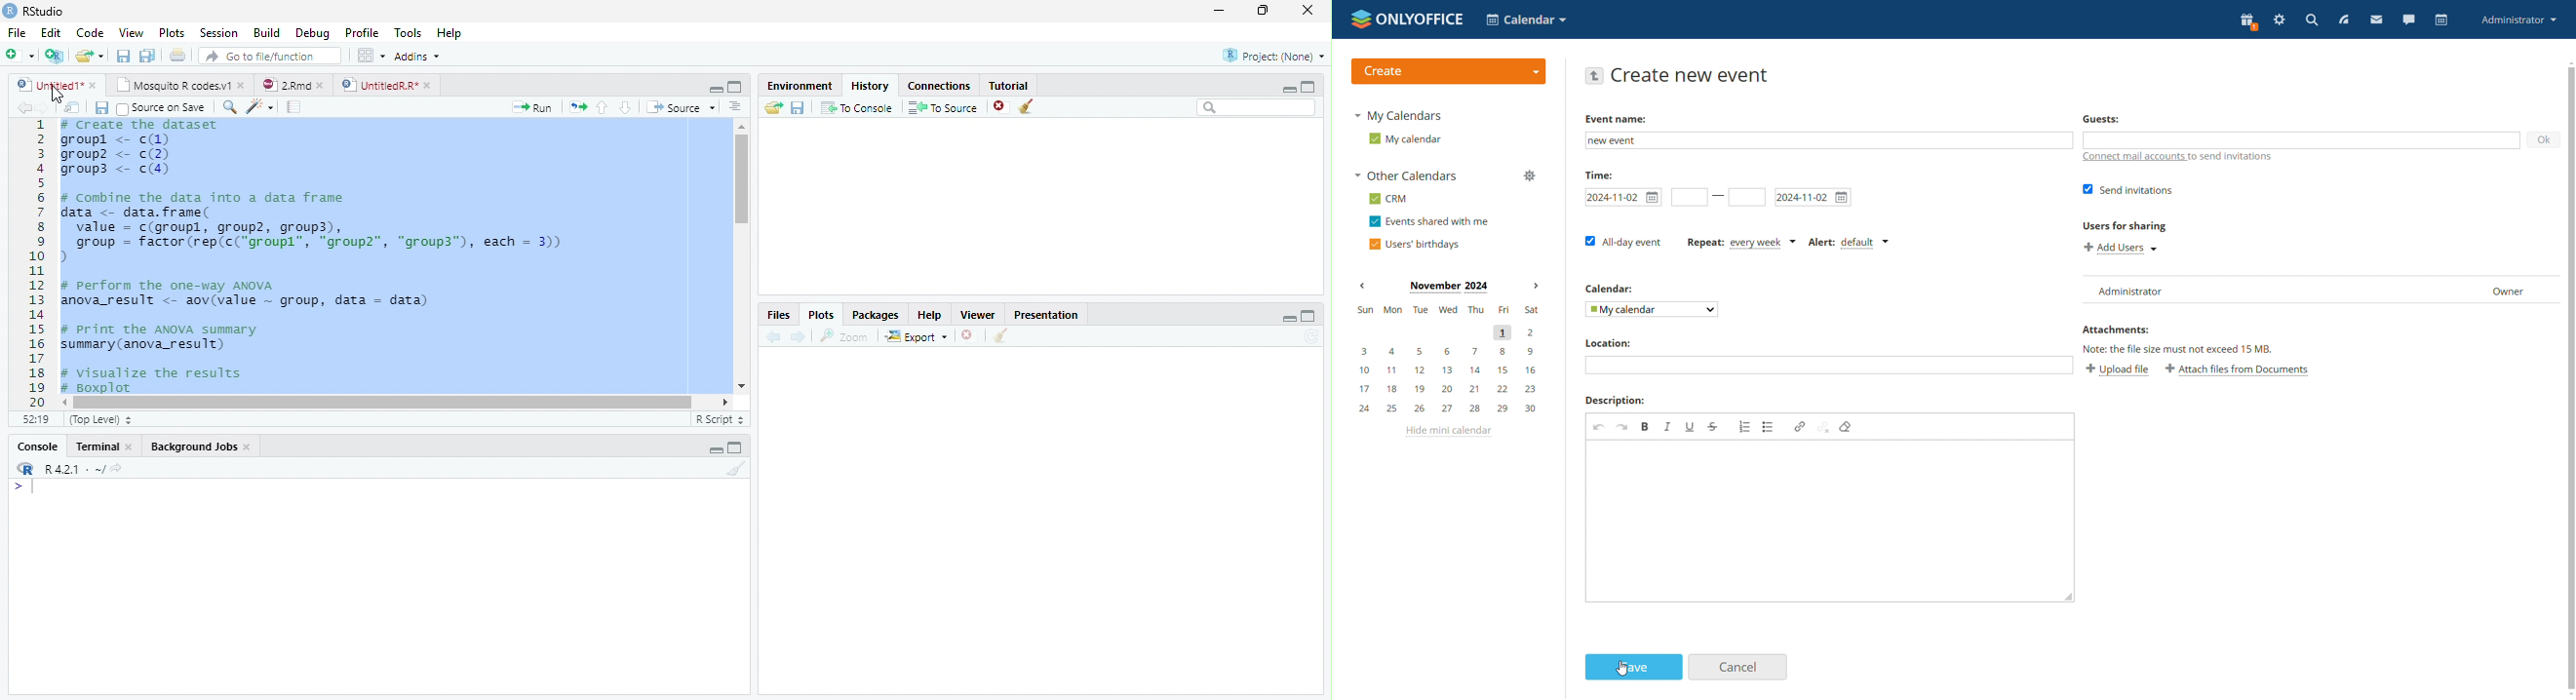 The image size is (2576, 700). What do you see at coordinates (1598, 174) in the screenshot?
I see `time` at bounding box center [1598, 174].